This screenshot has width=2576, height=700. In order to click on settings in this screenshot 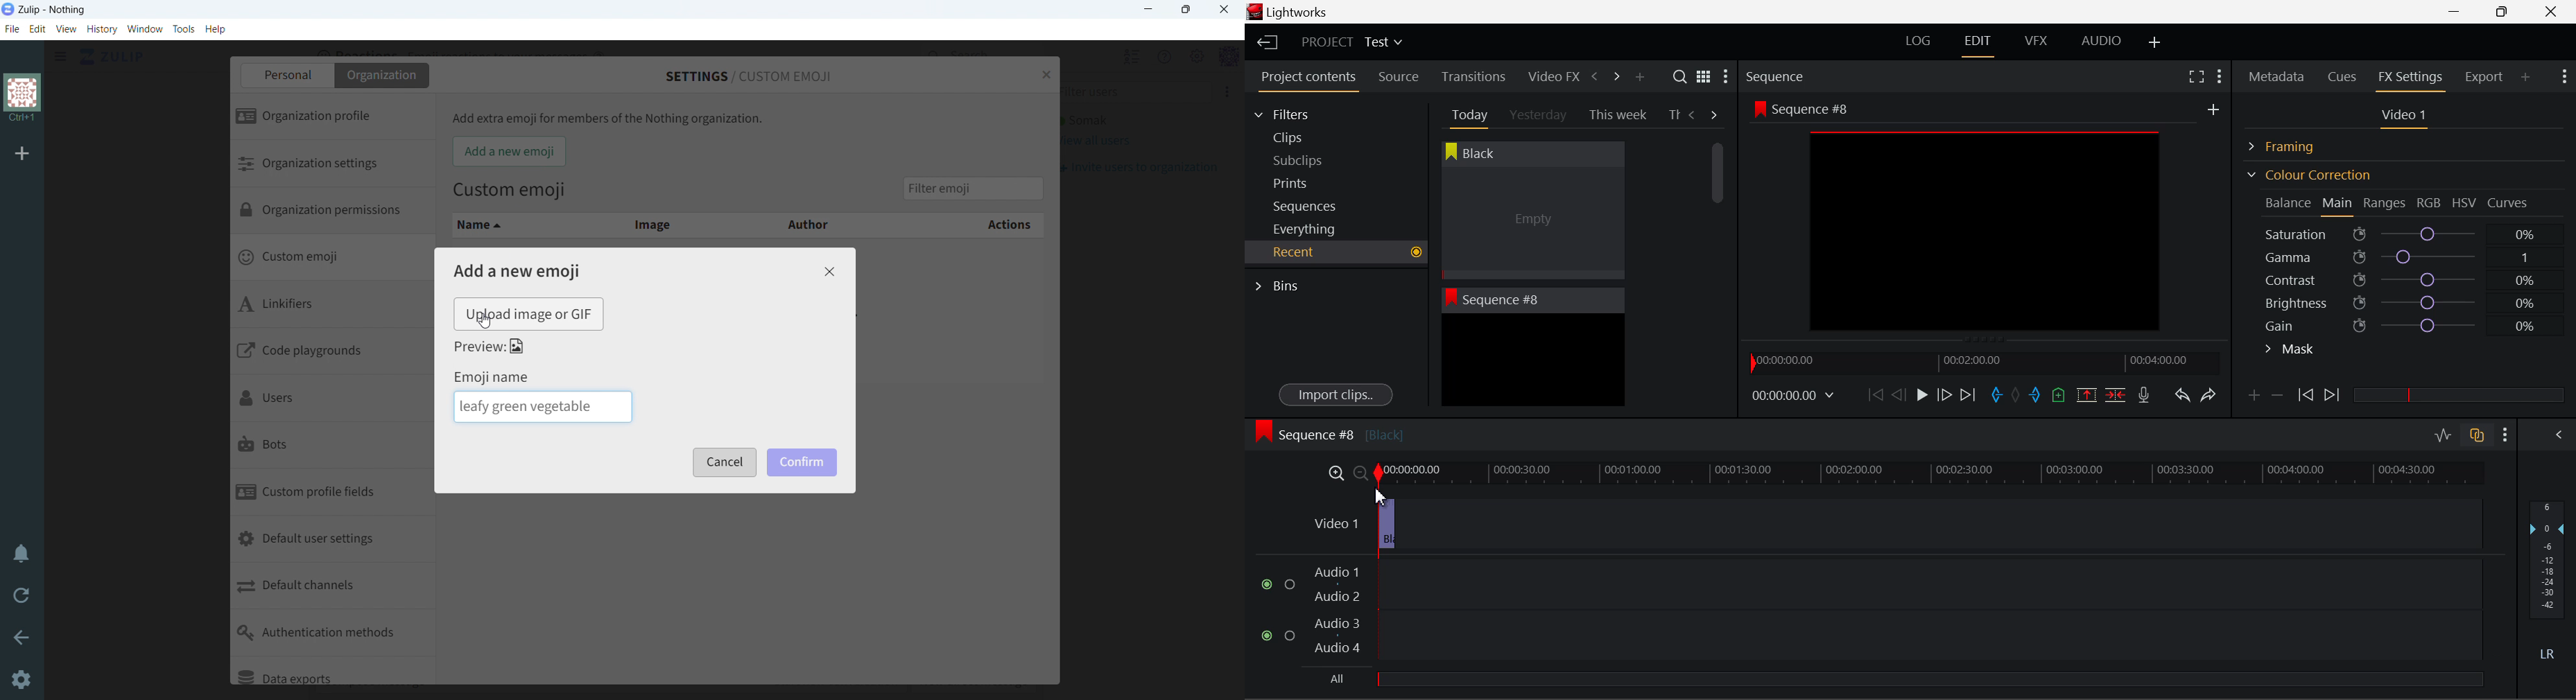, I will do `click(21, 680)`.